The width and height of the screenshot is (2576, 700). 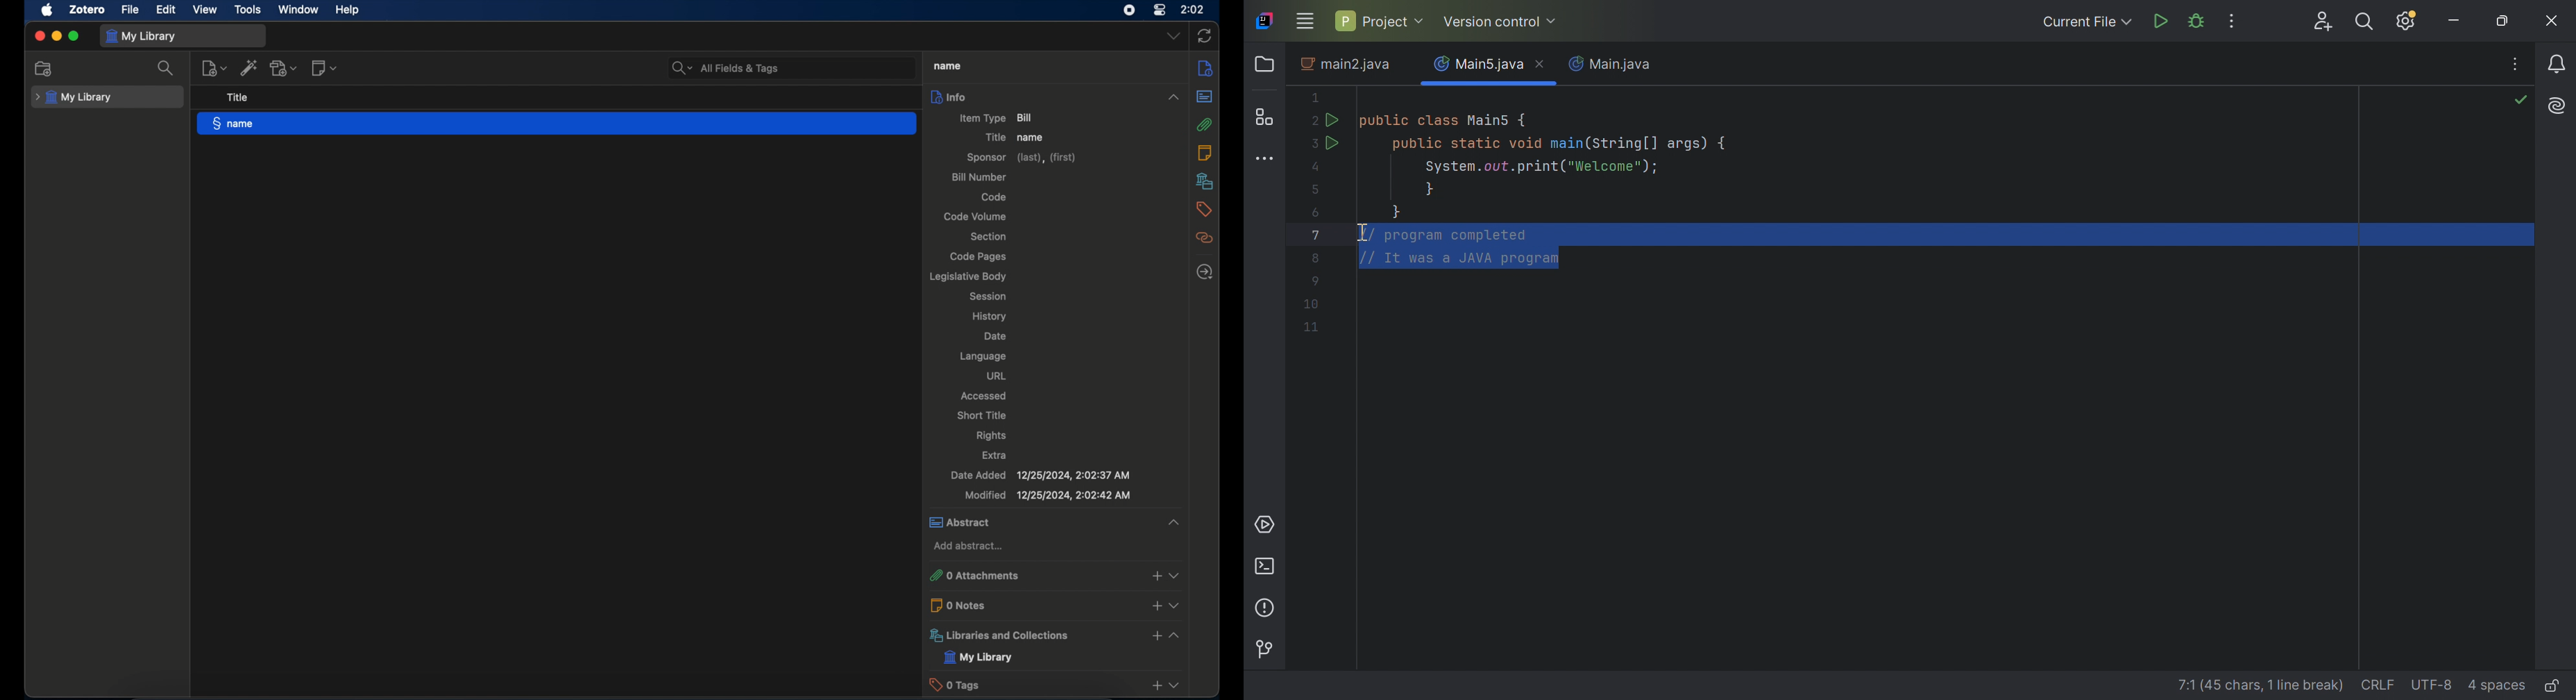 I want to click on history, so click(x=990, y=316).